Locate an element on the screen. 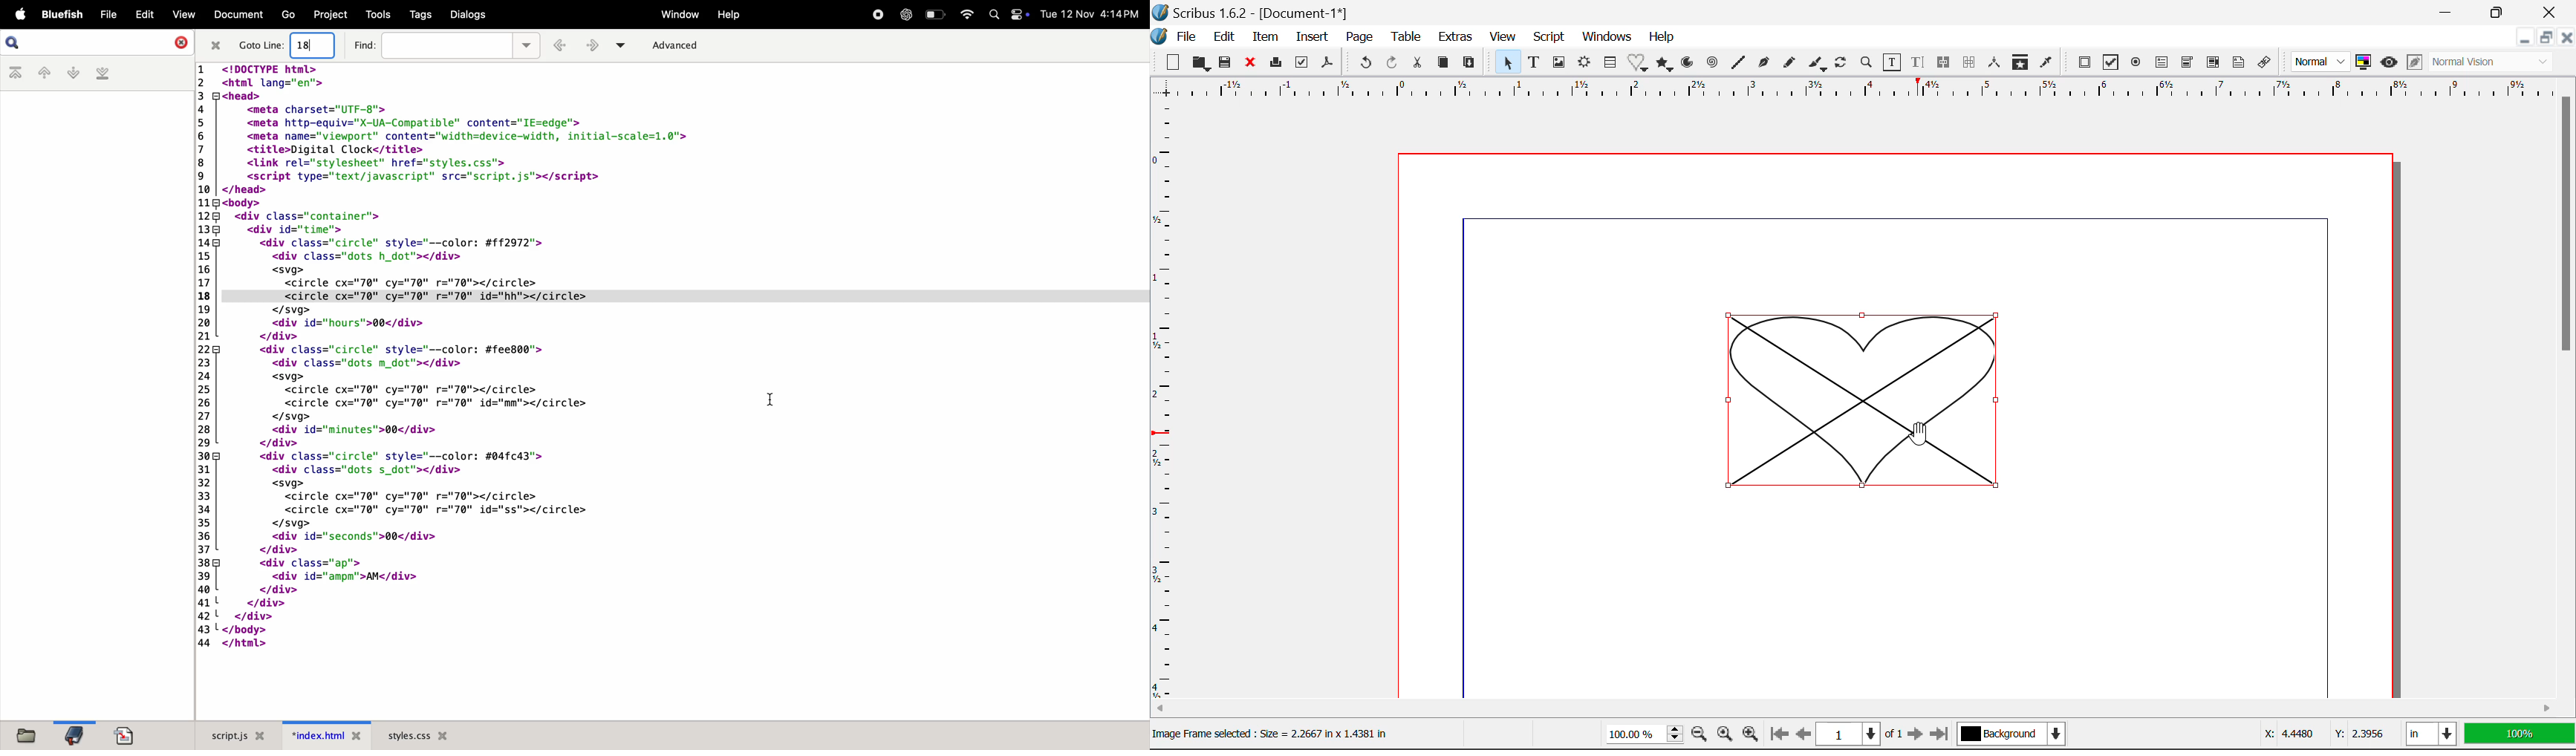 This screenshot has height=756, width=2576. Toggle color management system is located at coordinates (2364, 63).